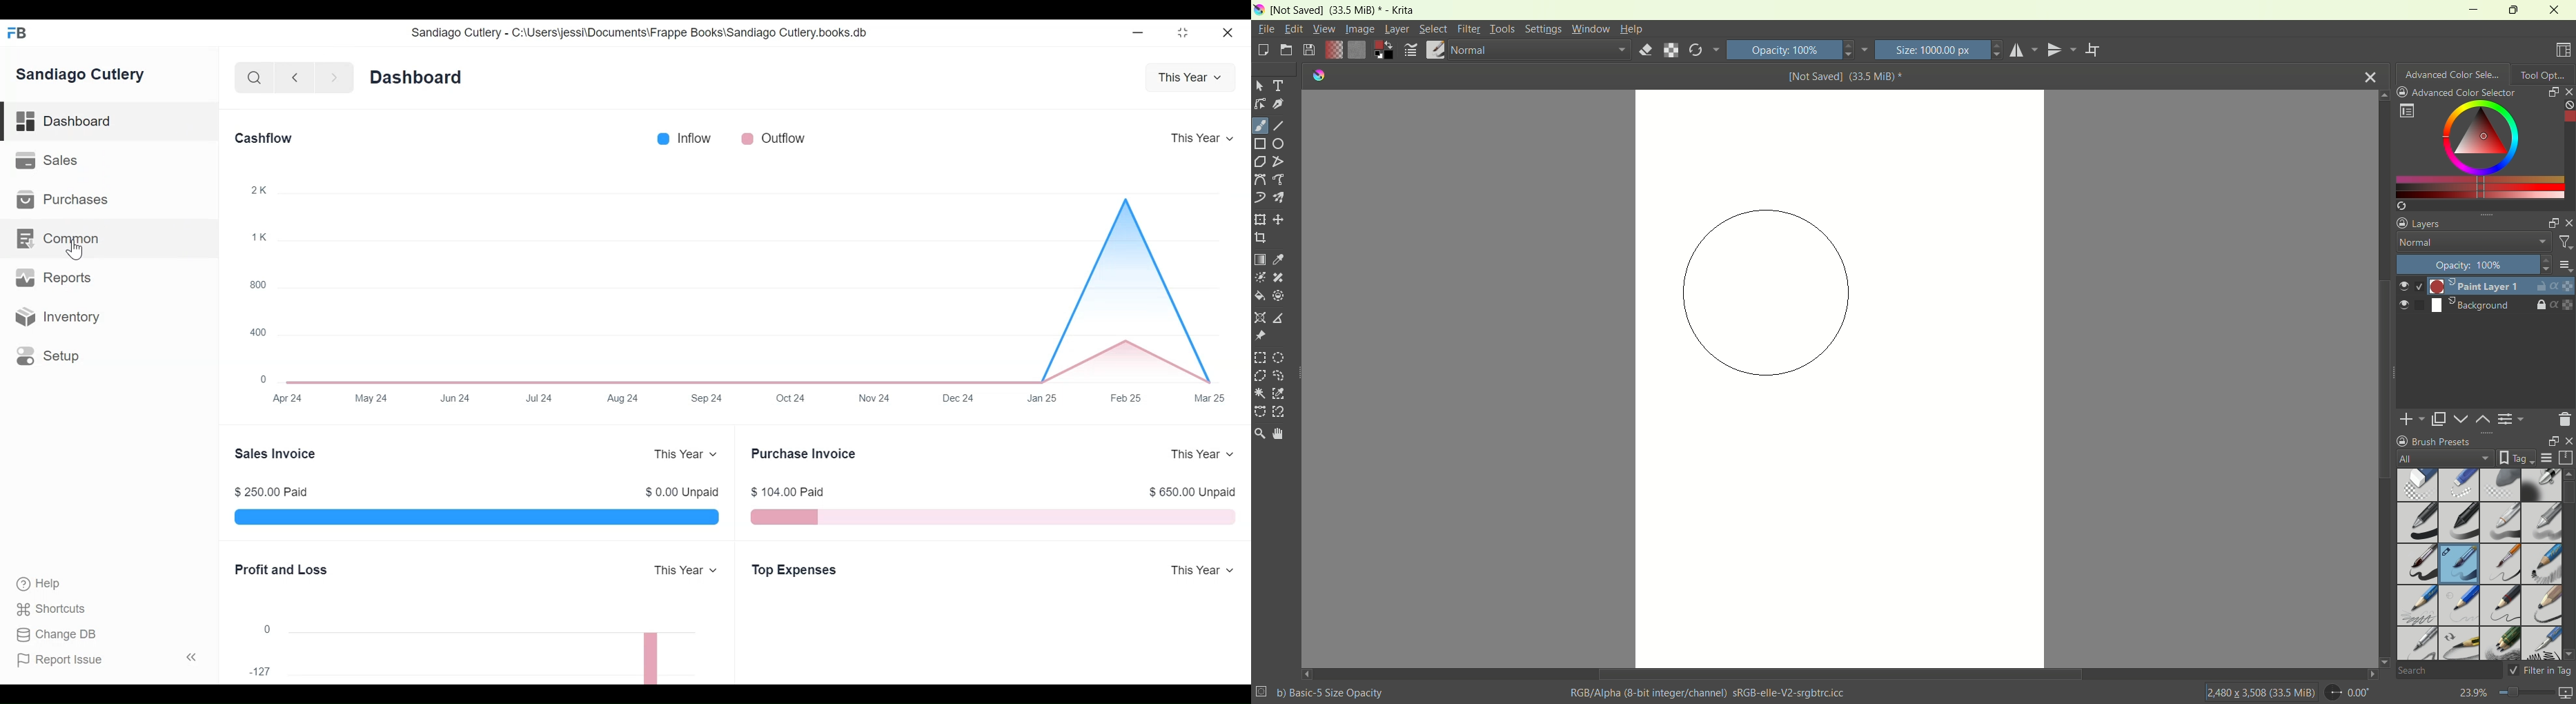  Describe the element at coordinates (1840, 674) in the screenshot. I see `horizontal scroll bar` at that location.